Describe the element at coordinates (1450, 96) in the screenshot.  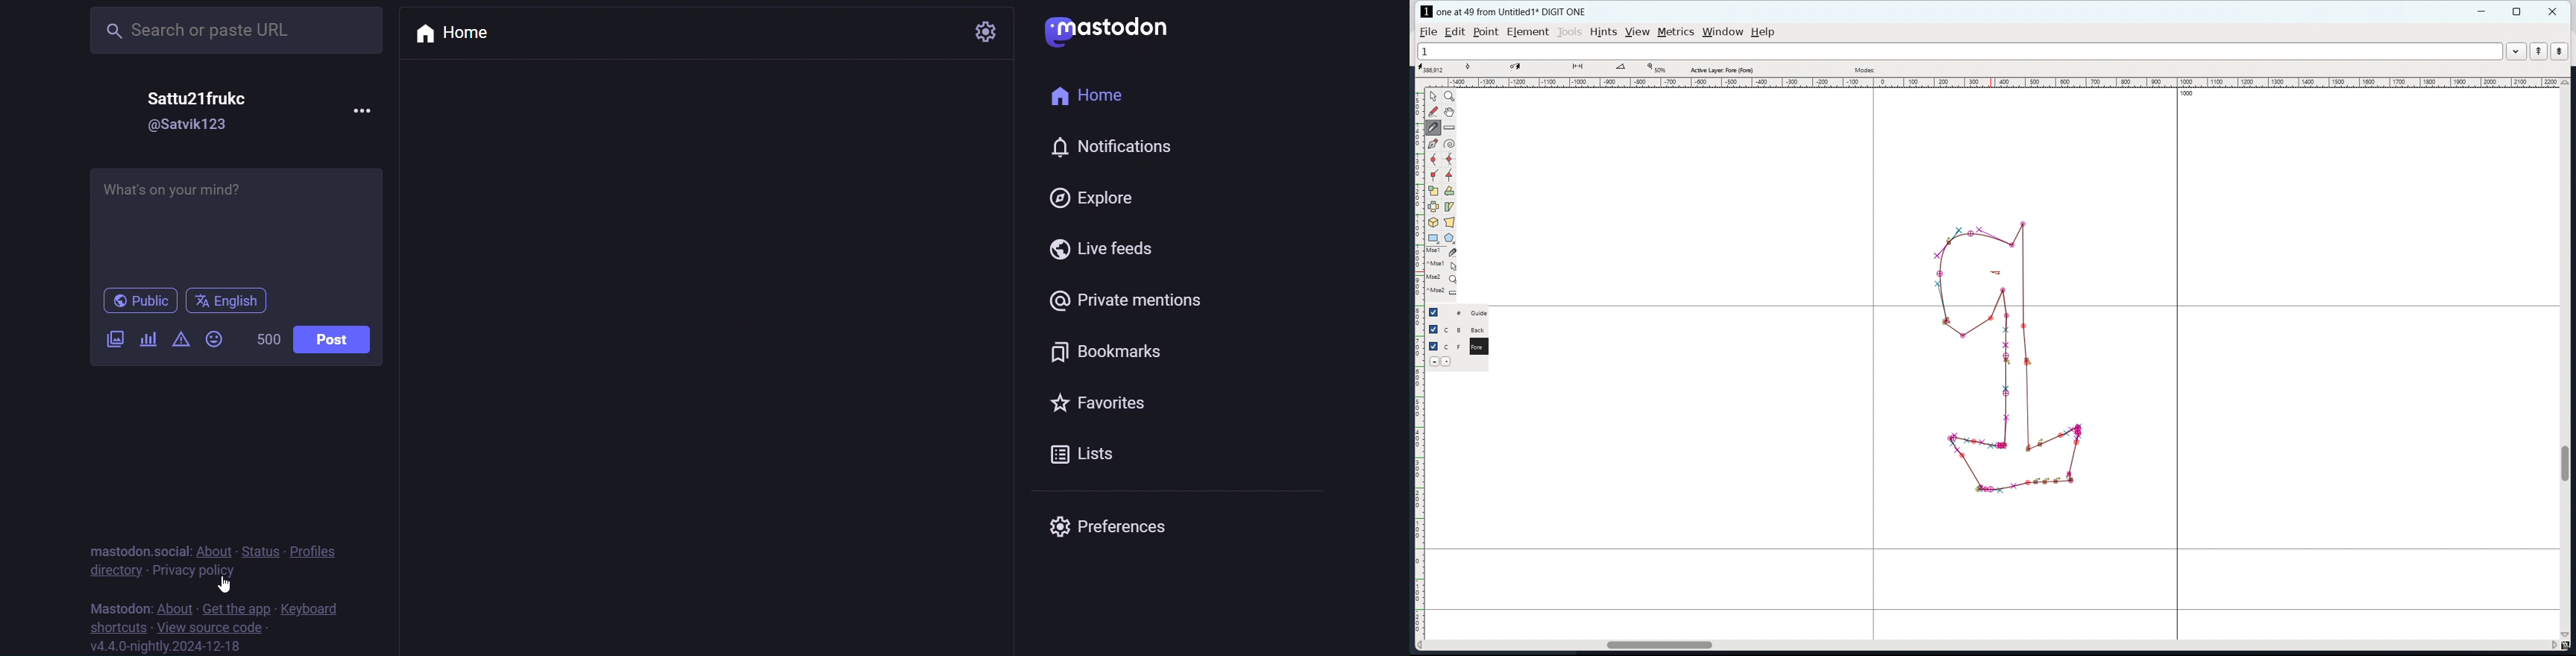
I see `magnify` at that location.